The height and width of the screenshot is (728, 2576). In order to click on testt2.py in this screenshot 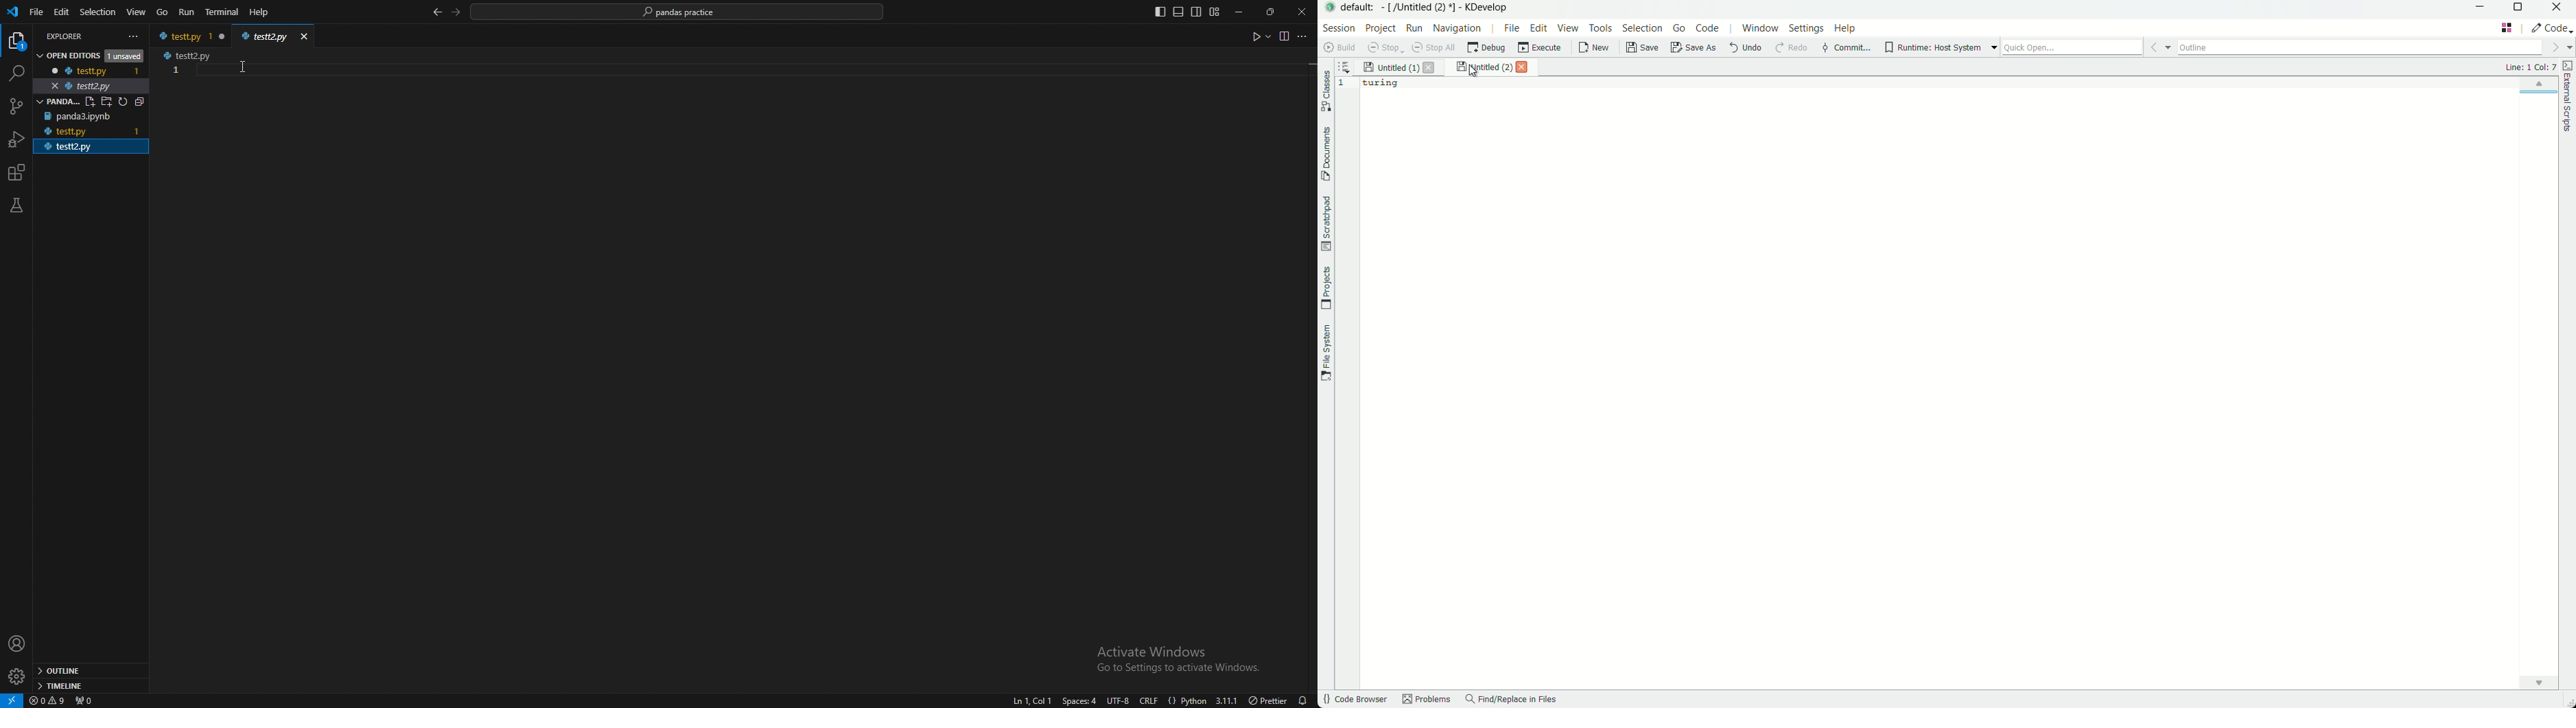, I will do `click(82, 86)`.